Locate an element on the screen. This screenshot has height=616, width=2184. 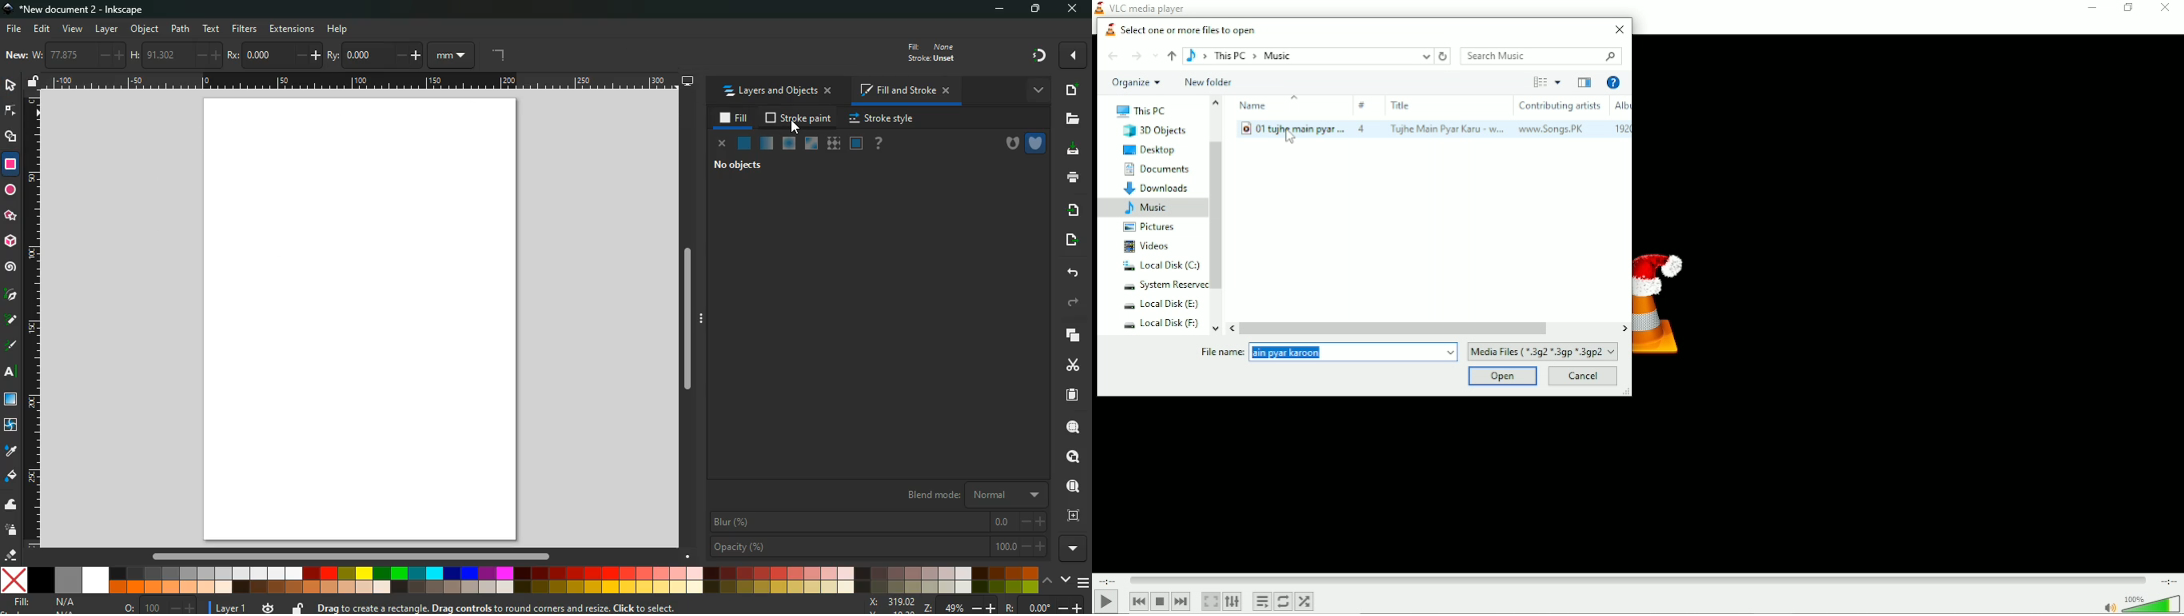
Show extended settings is located at coordinates (1233, 602).